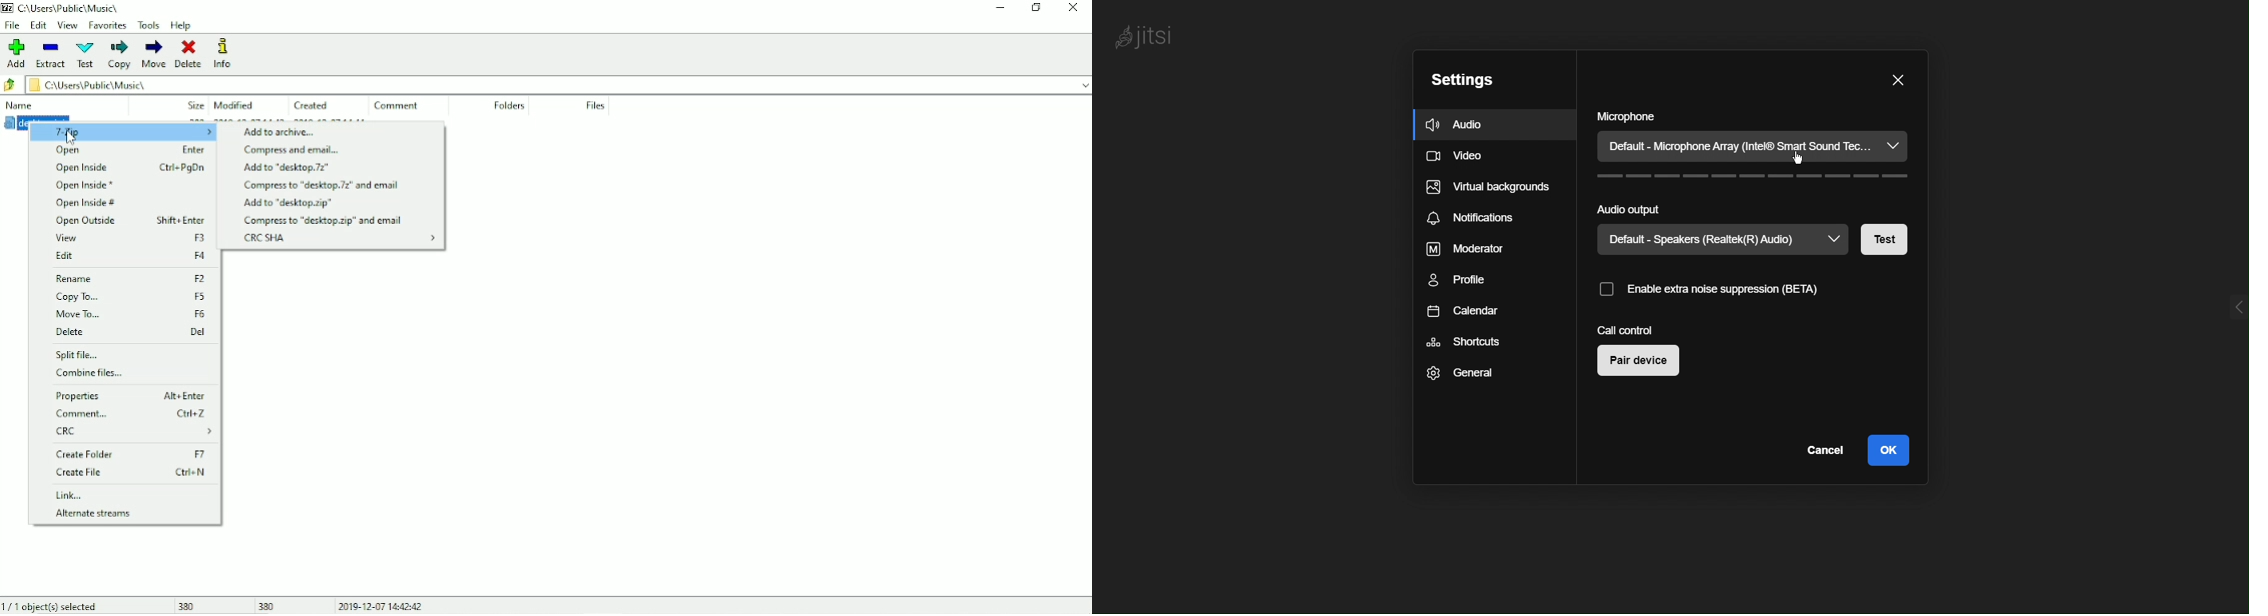 The width and height of the screenshot is (2268, 616). What do you see at coordinates (1886, 238) in the screenshot?
I see `Test` at bounding box center [1886, 238].